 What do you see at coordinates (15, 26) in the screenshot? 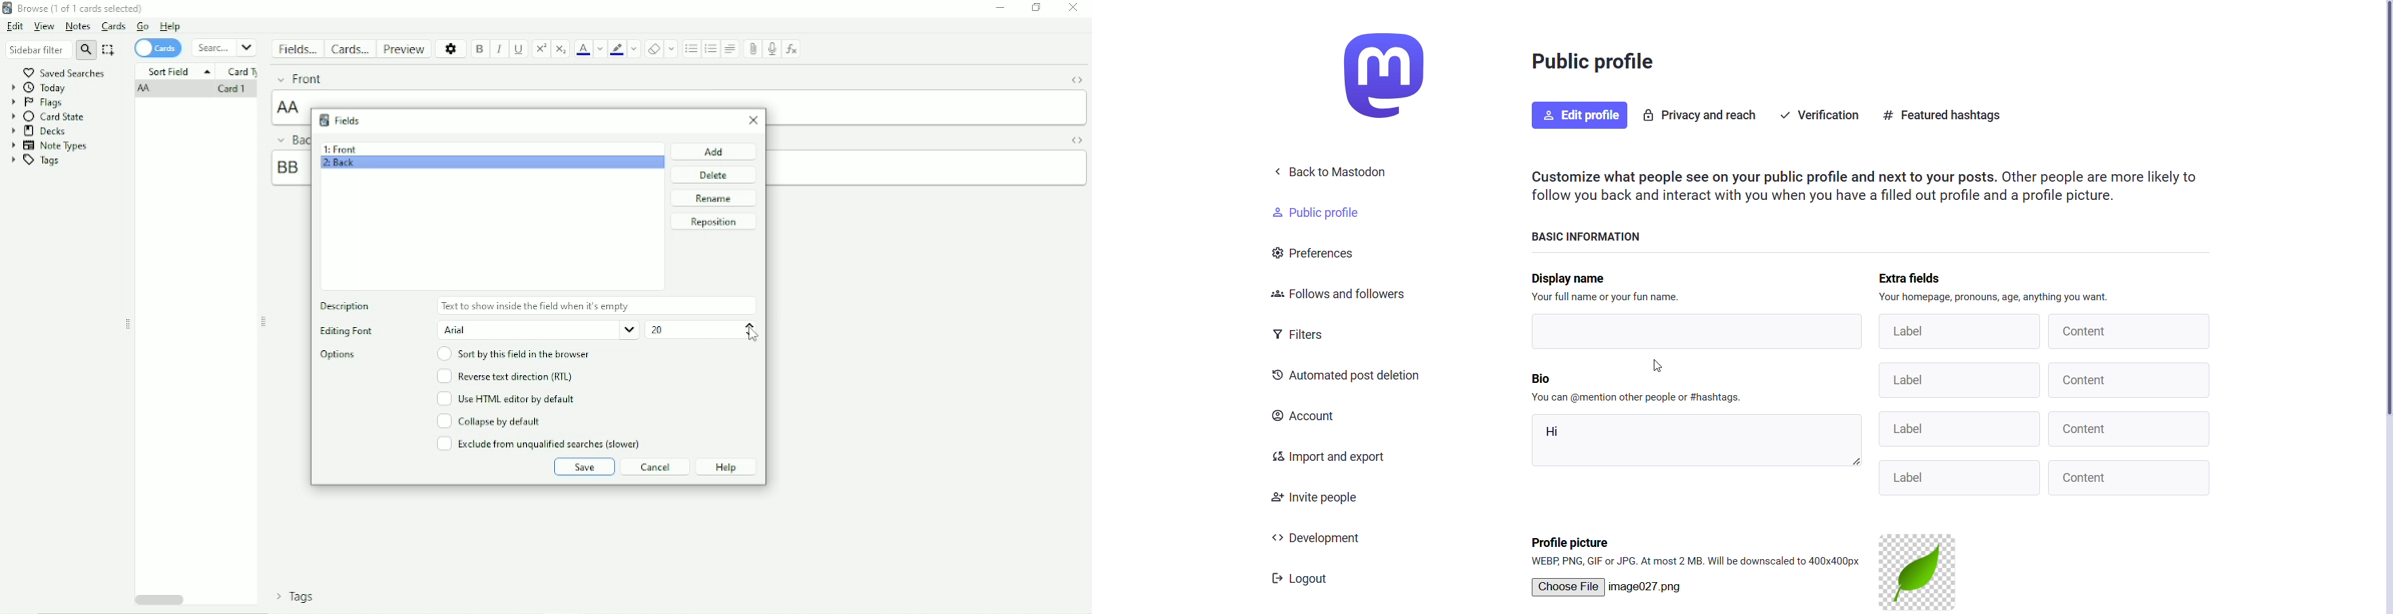
I see `Edit` at bounding box center [15, 26].